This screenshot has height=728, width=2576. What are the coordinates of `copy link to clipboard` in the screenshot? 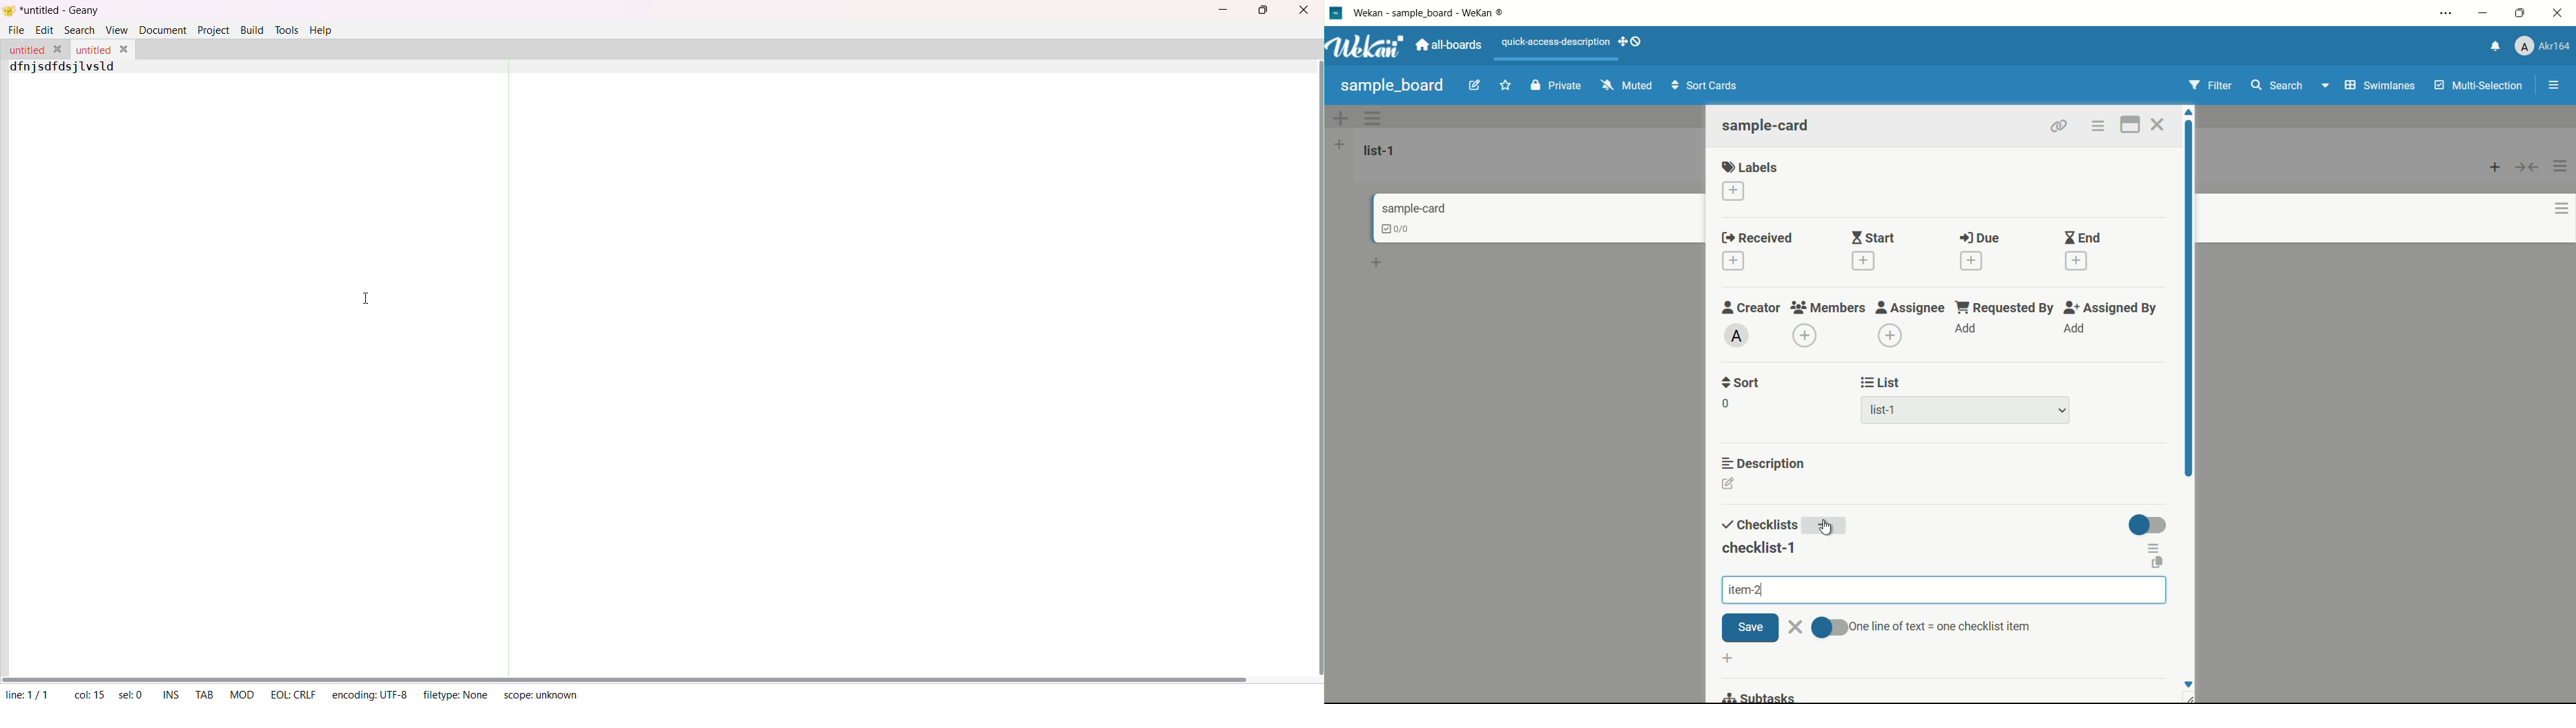 It's located at (2057, 126).